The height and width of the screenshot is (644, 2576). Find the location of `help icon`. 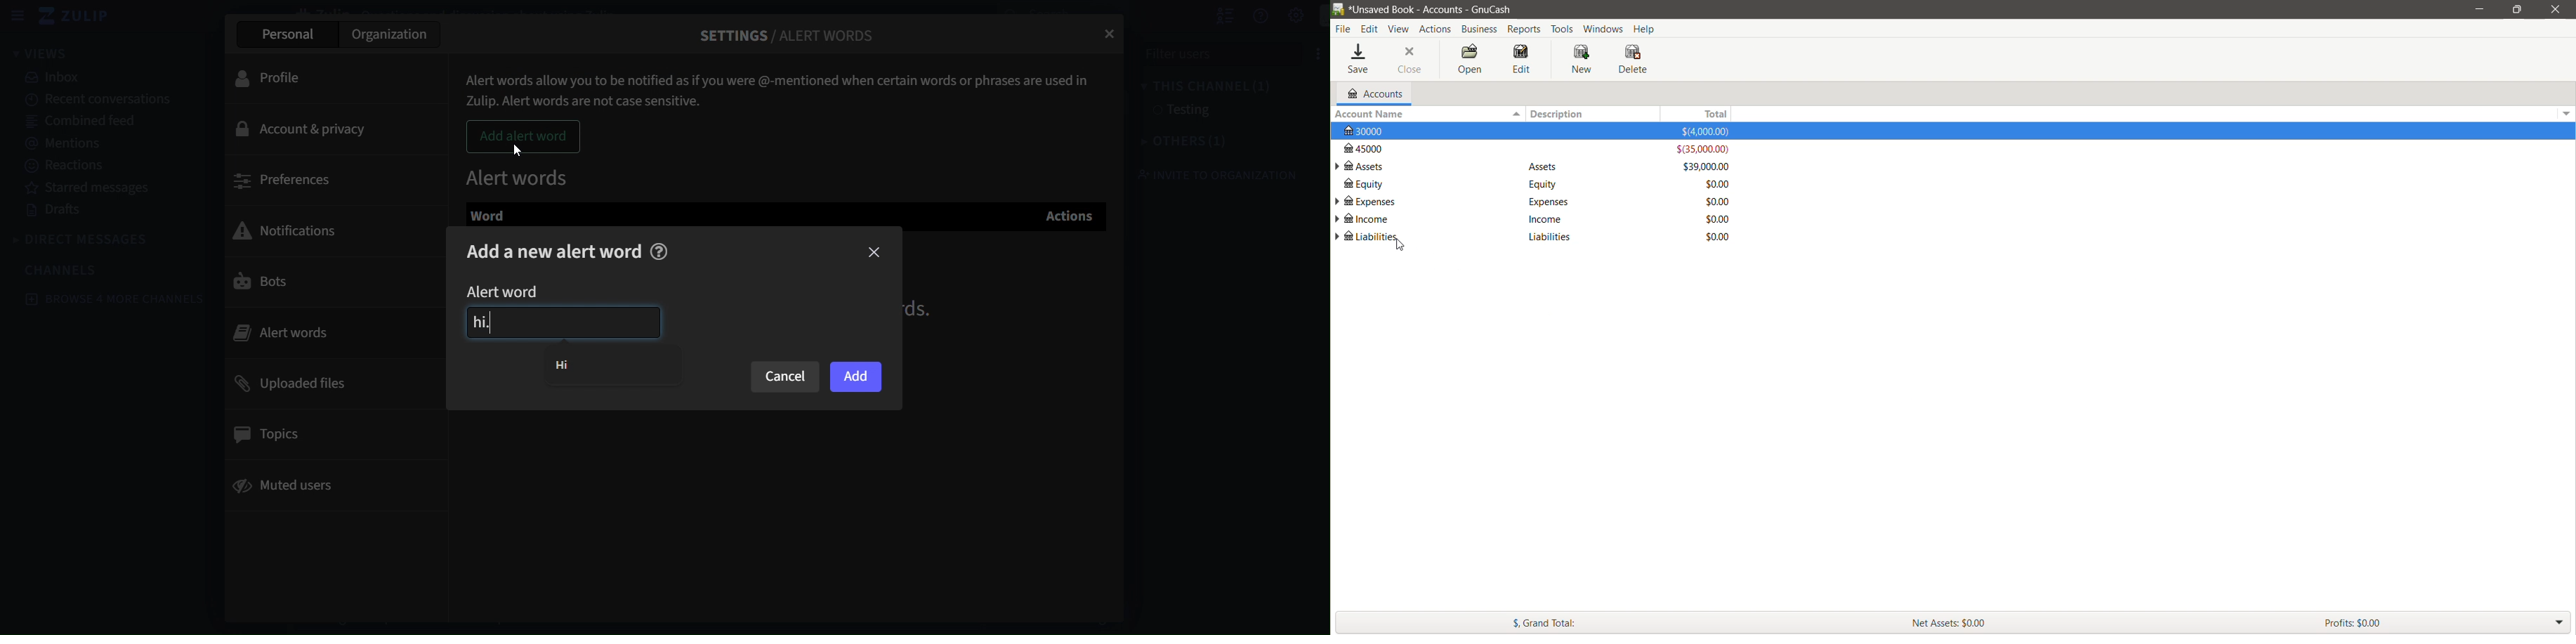

help icon is located at coordinates (660, 251).